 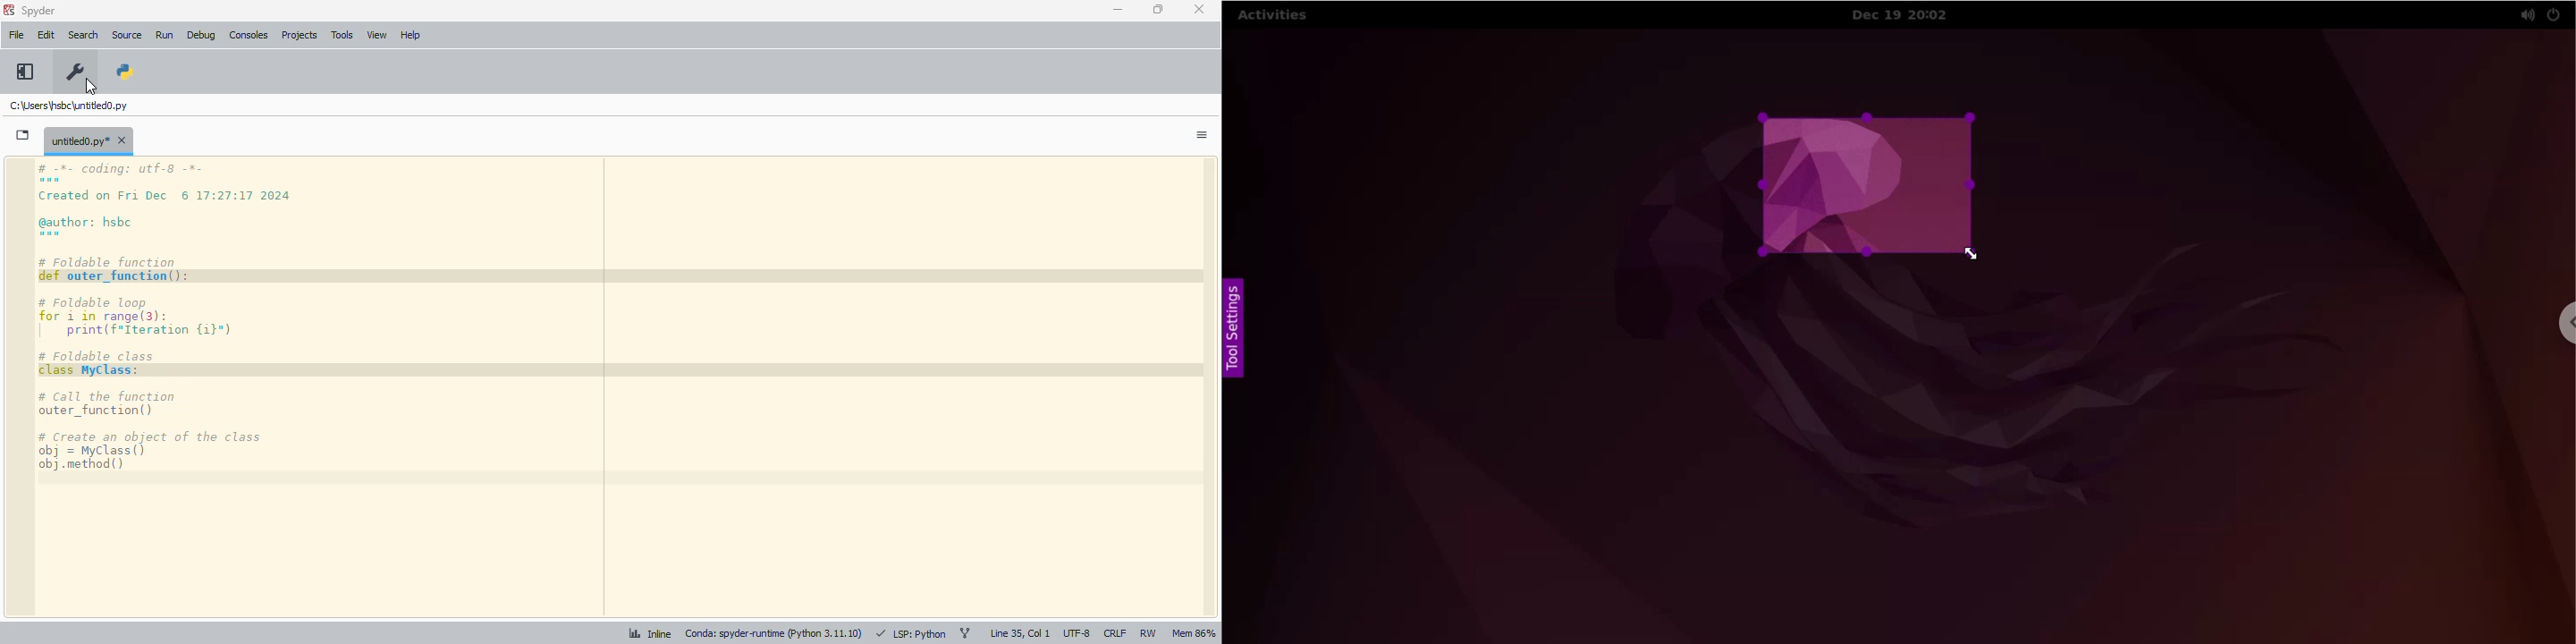 What do you see at coordinates (1020, 633) in the screenshot?
I see `line 35, col 1` at bounding box center [1020, 633].